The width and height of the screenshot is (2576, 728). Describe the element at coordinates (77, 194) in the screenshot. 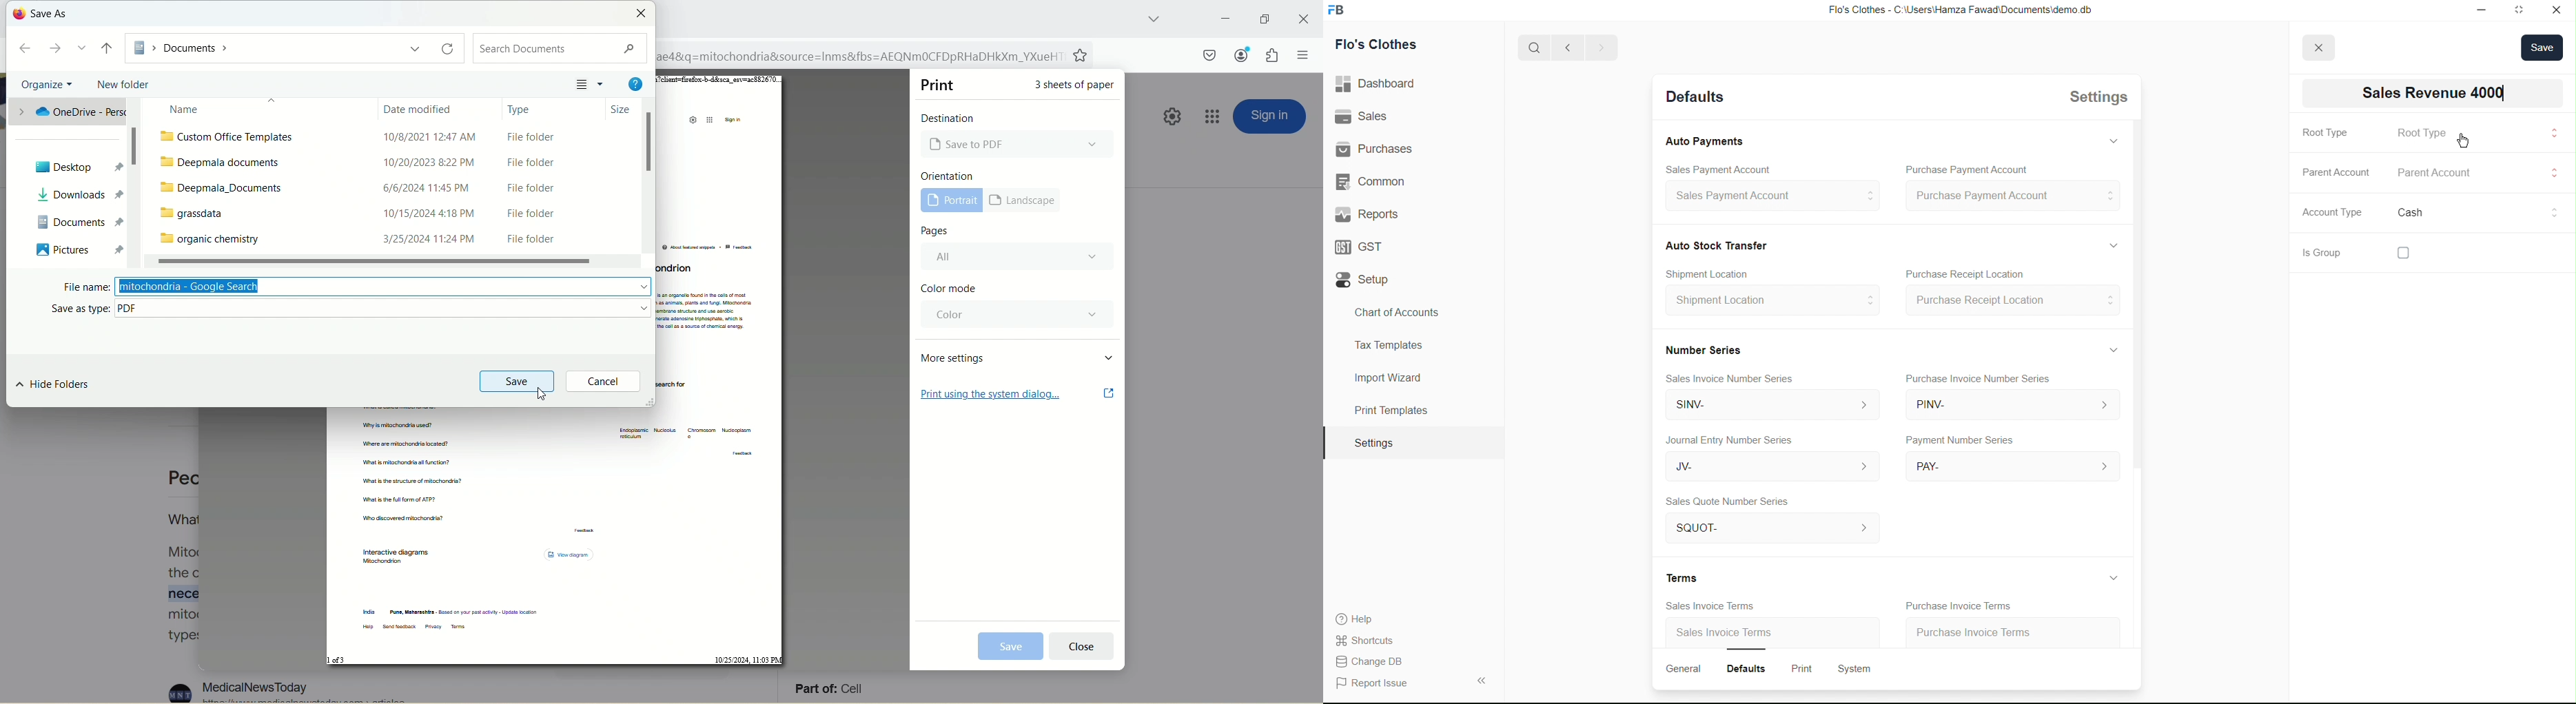

I see `downloads` at that location.